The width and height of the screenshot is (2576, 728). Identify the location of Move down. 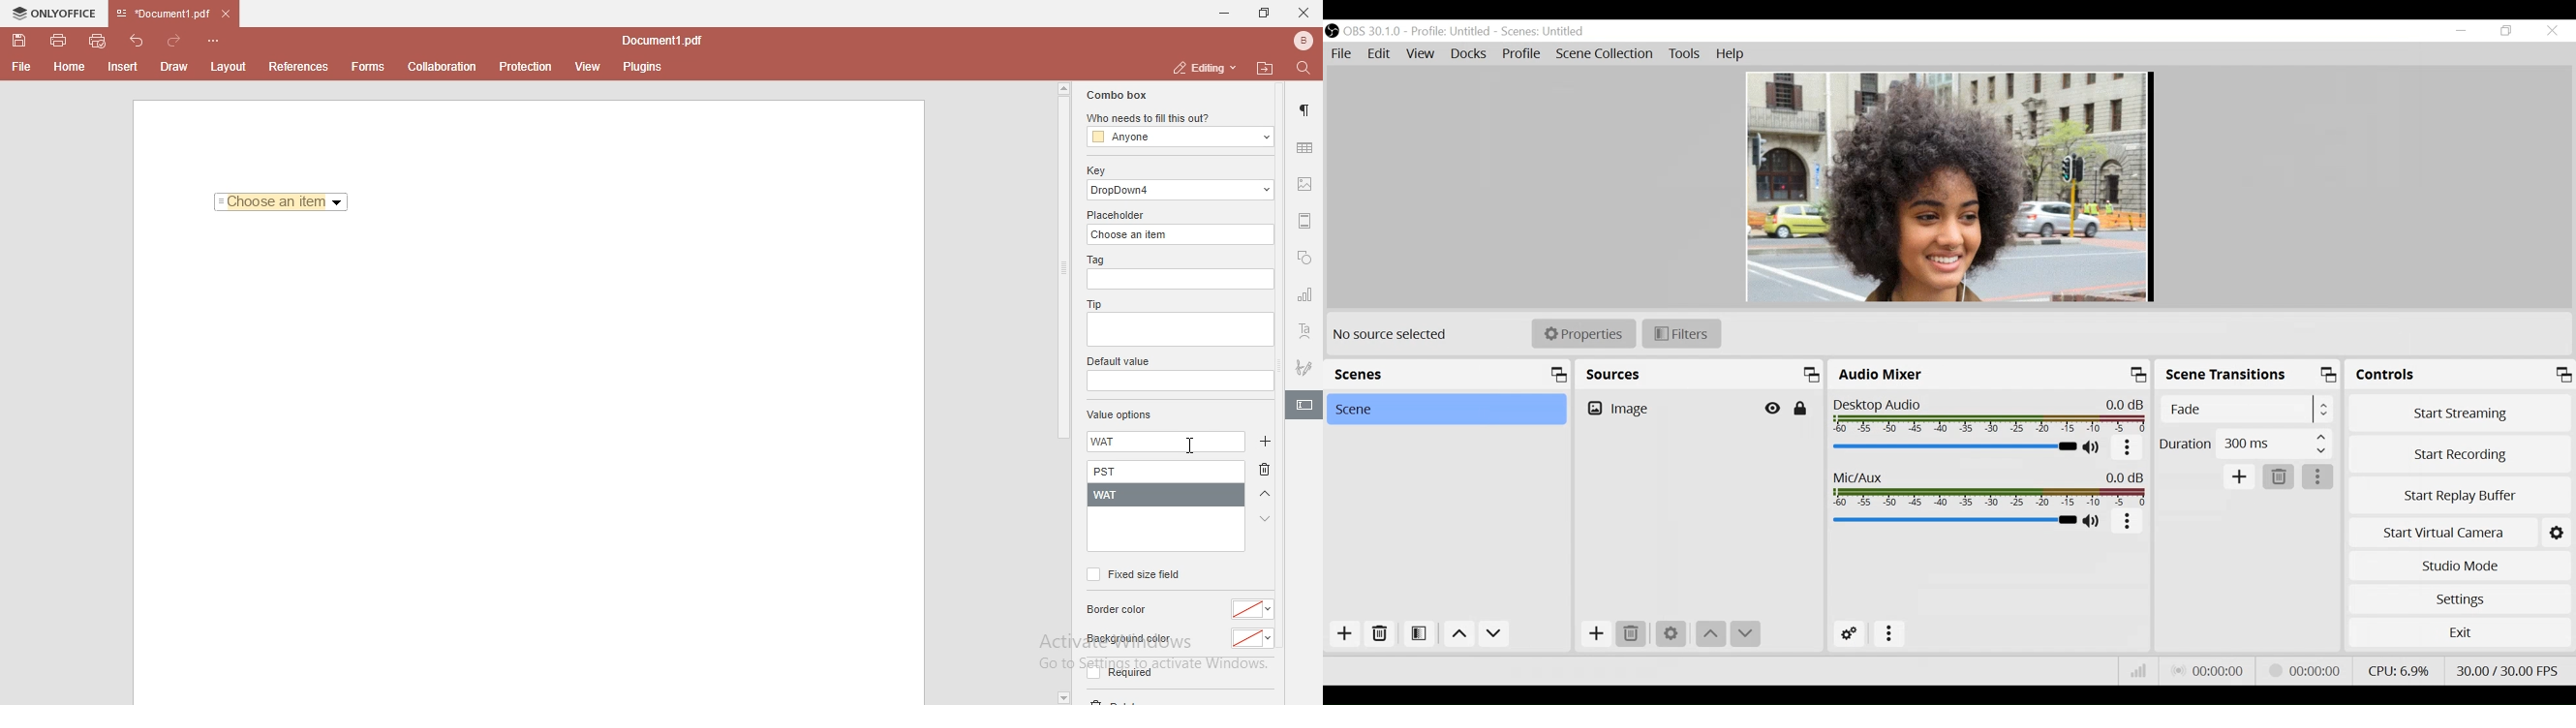
(1711, 634).